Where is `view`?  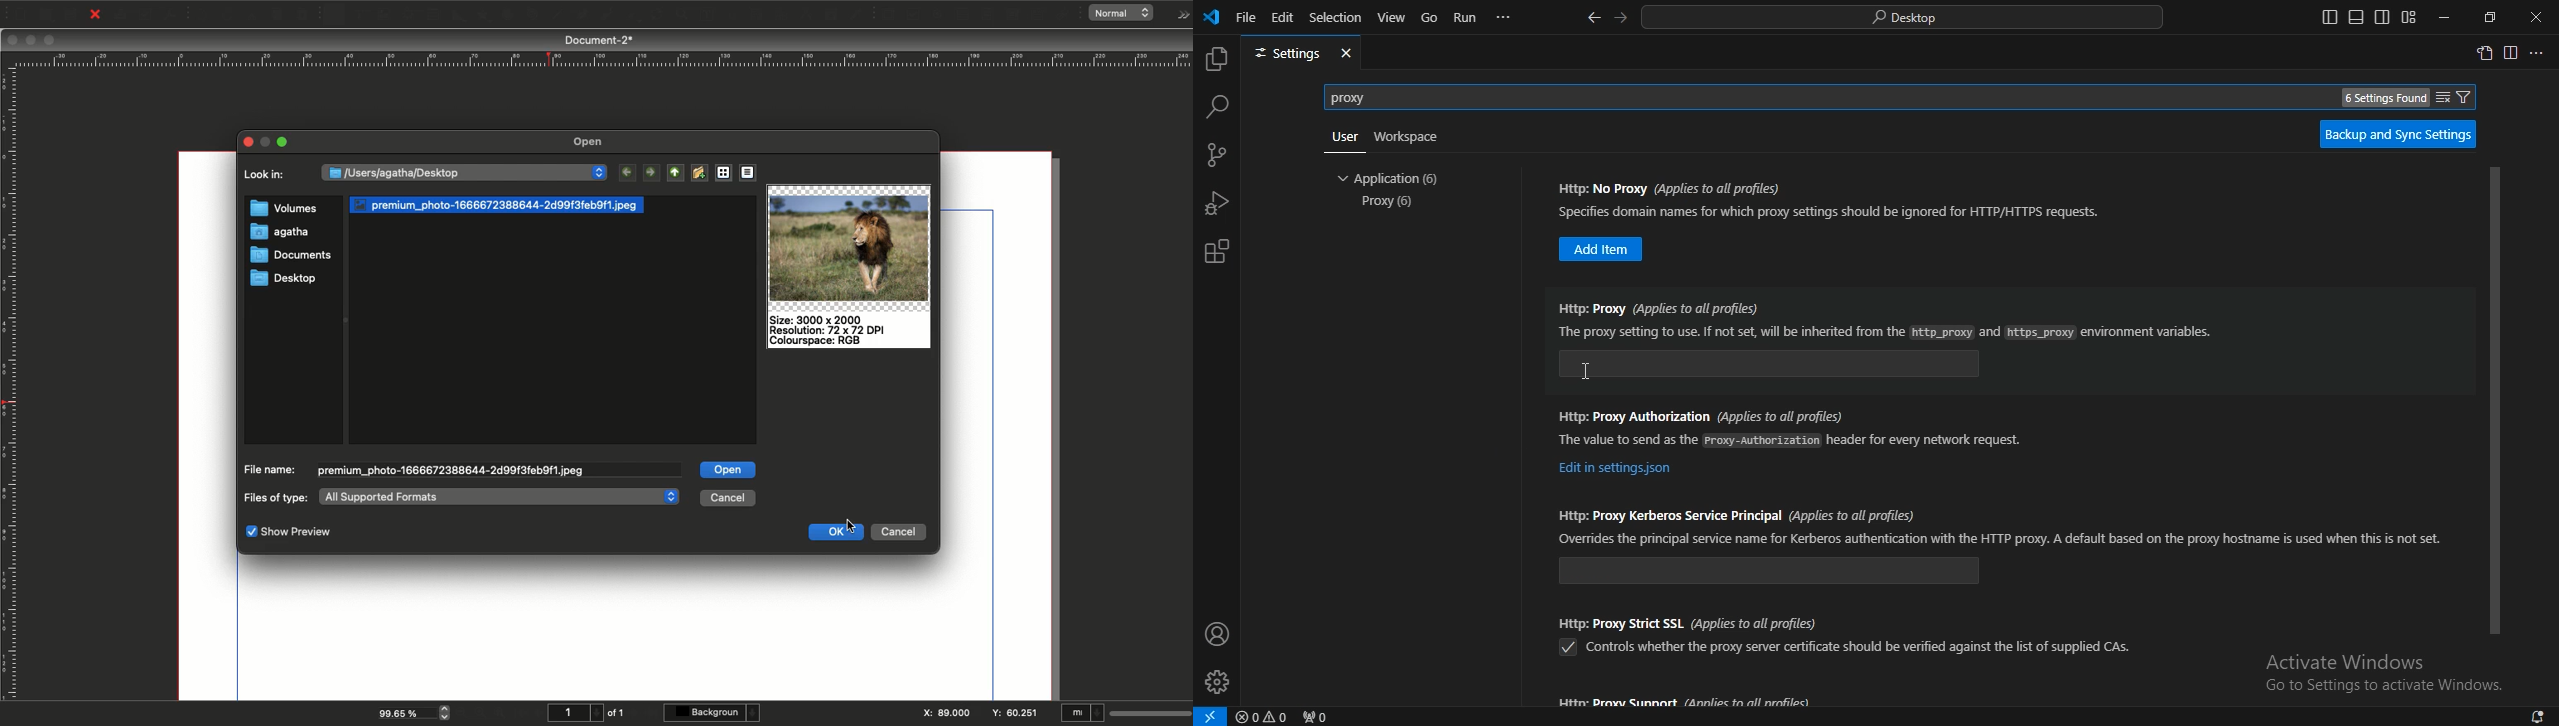 view is located at coordinates (1391, 16).